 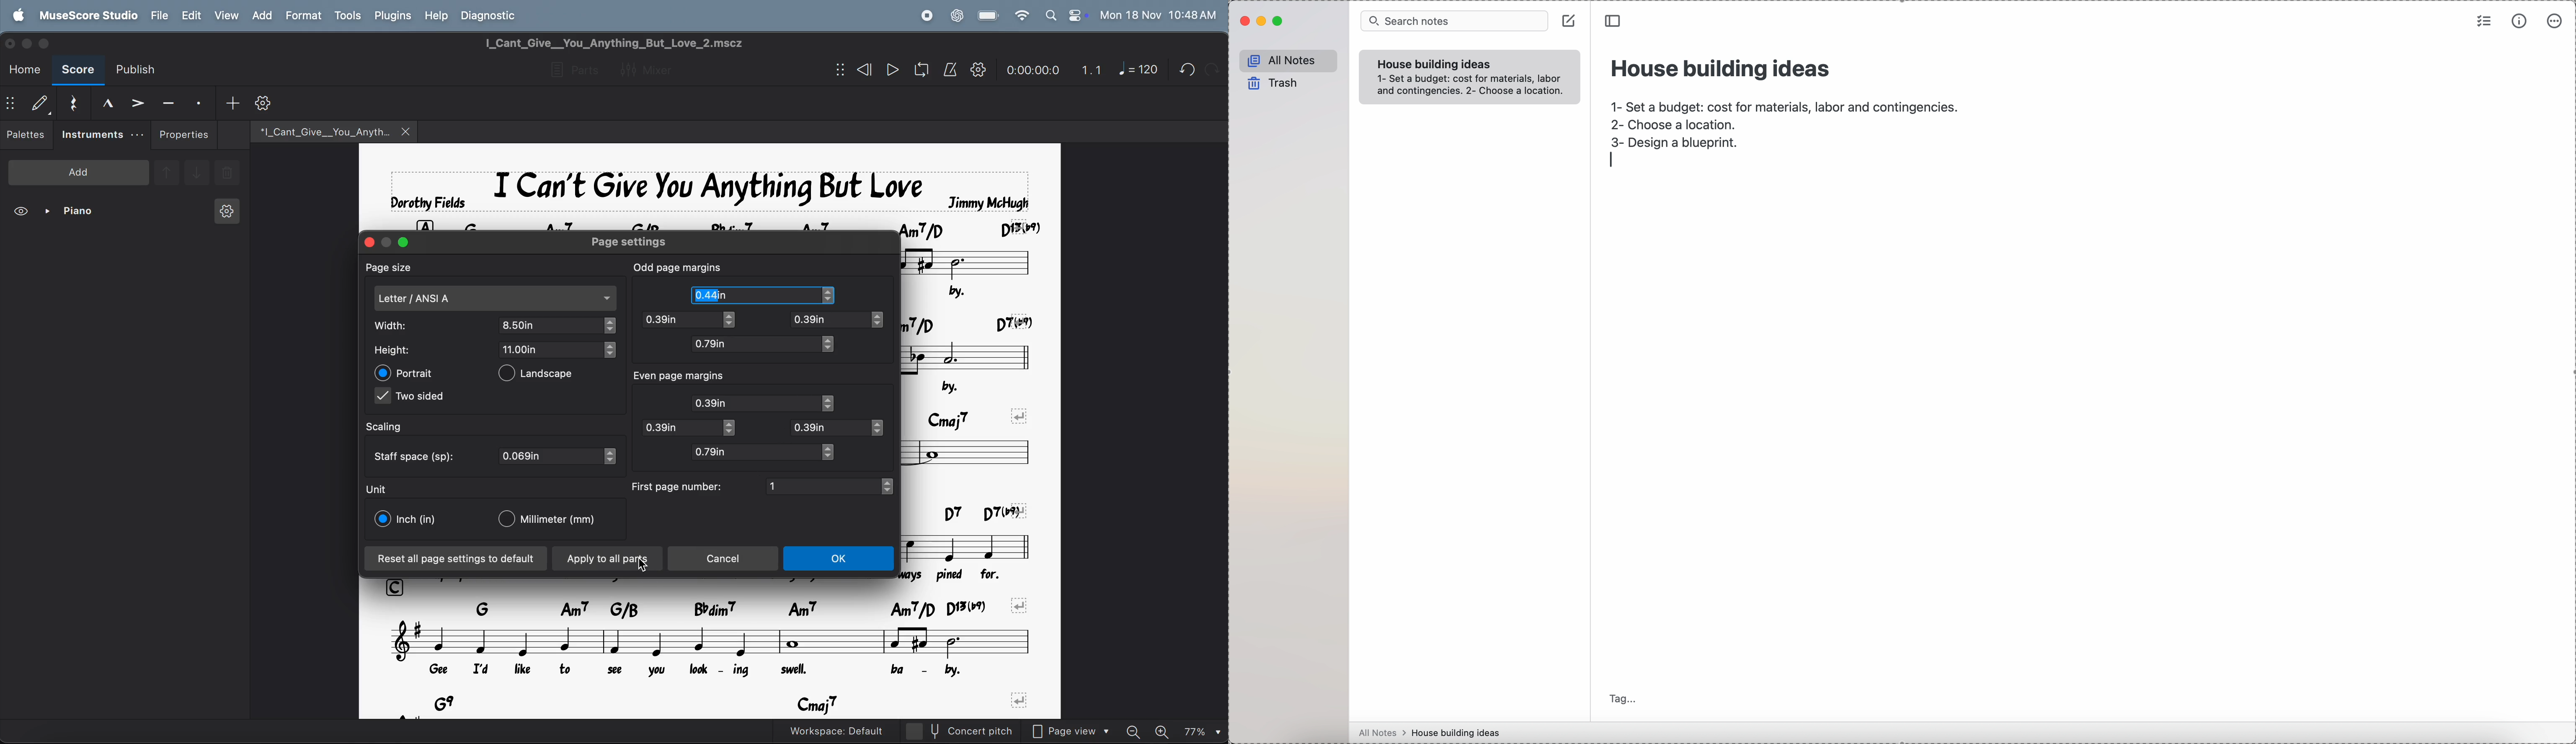 What do you see at coordinates (232, 102) in the screenshot?
I see `add` at bounding box center [232, 102].